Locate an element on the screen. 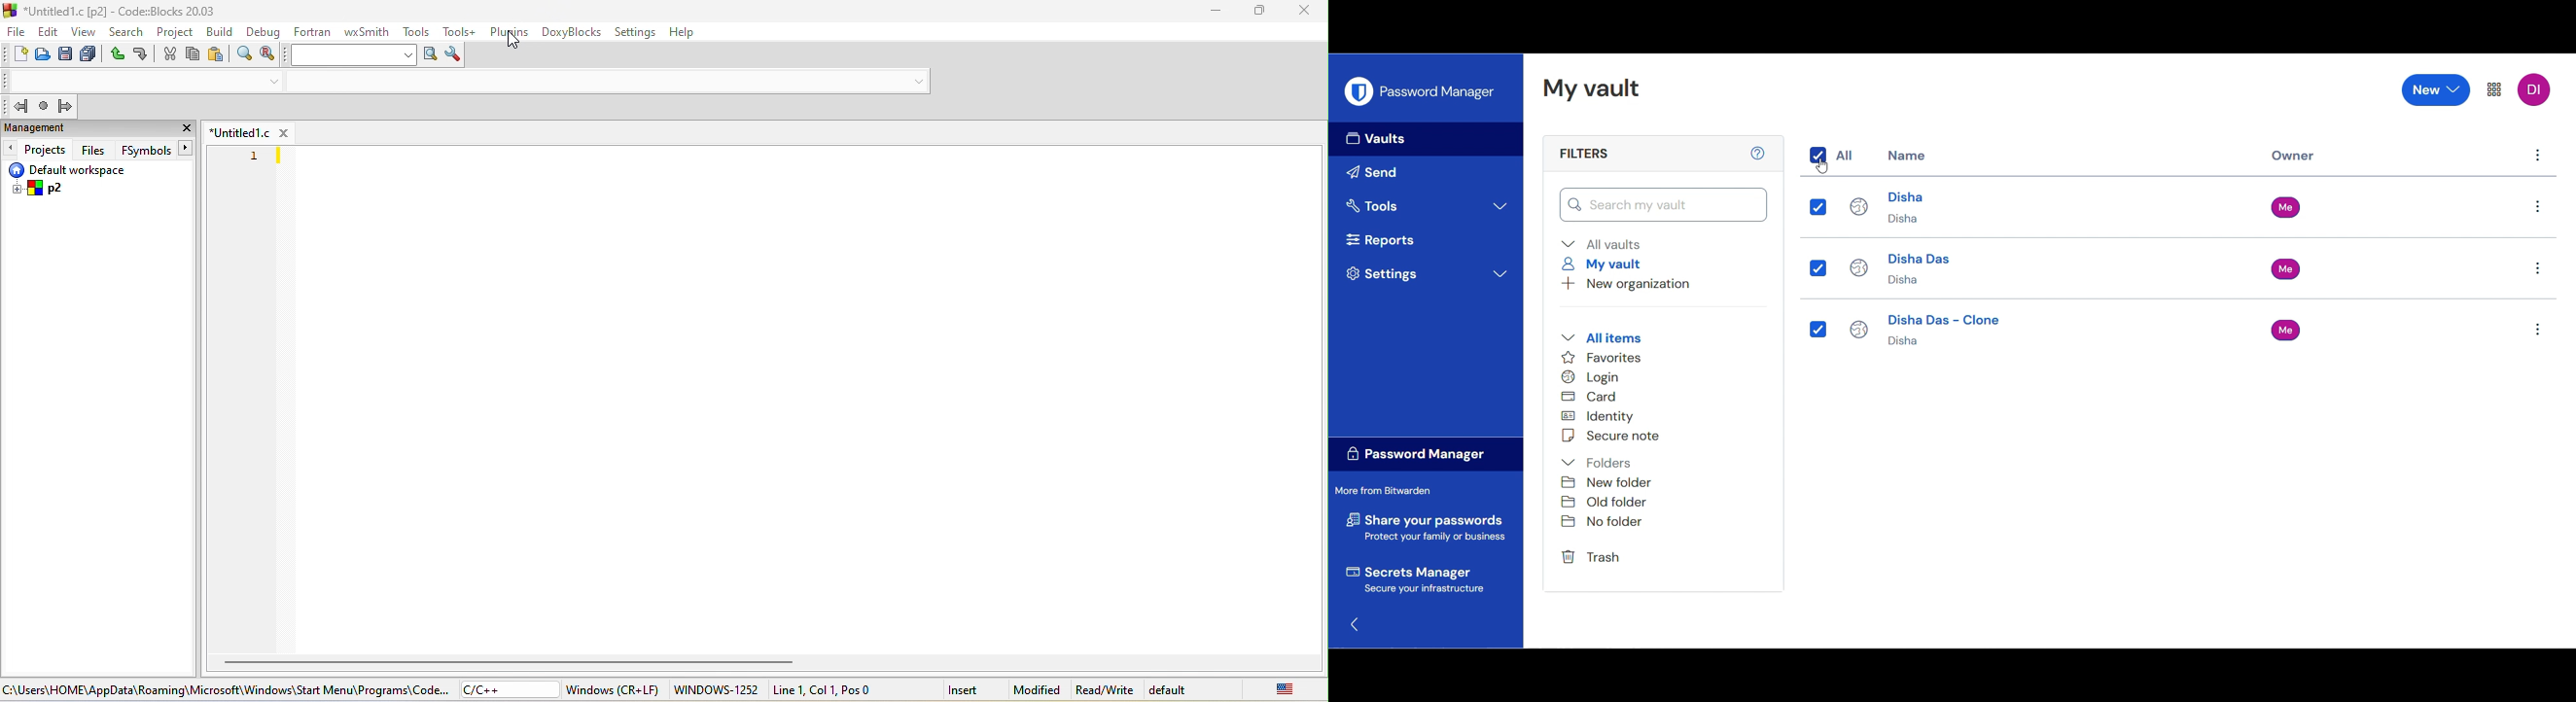 The width and height of the screenshot is (2576, 728). tools is located at coordinates (414, 31).